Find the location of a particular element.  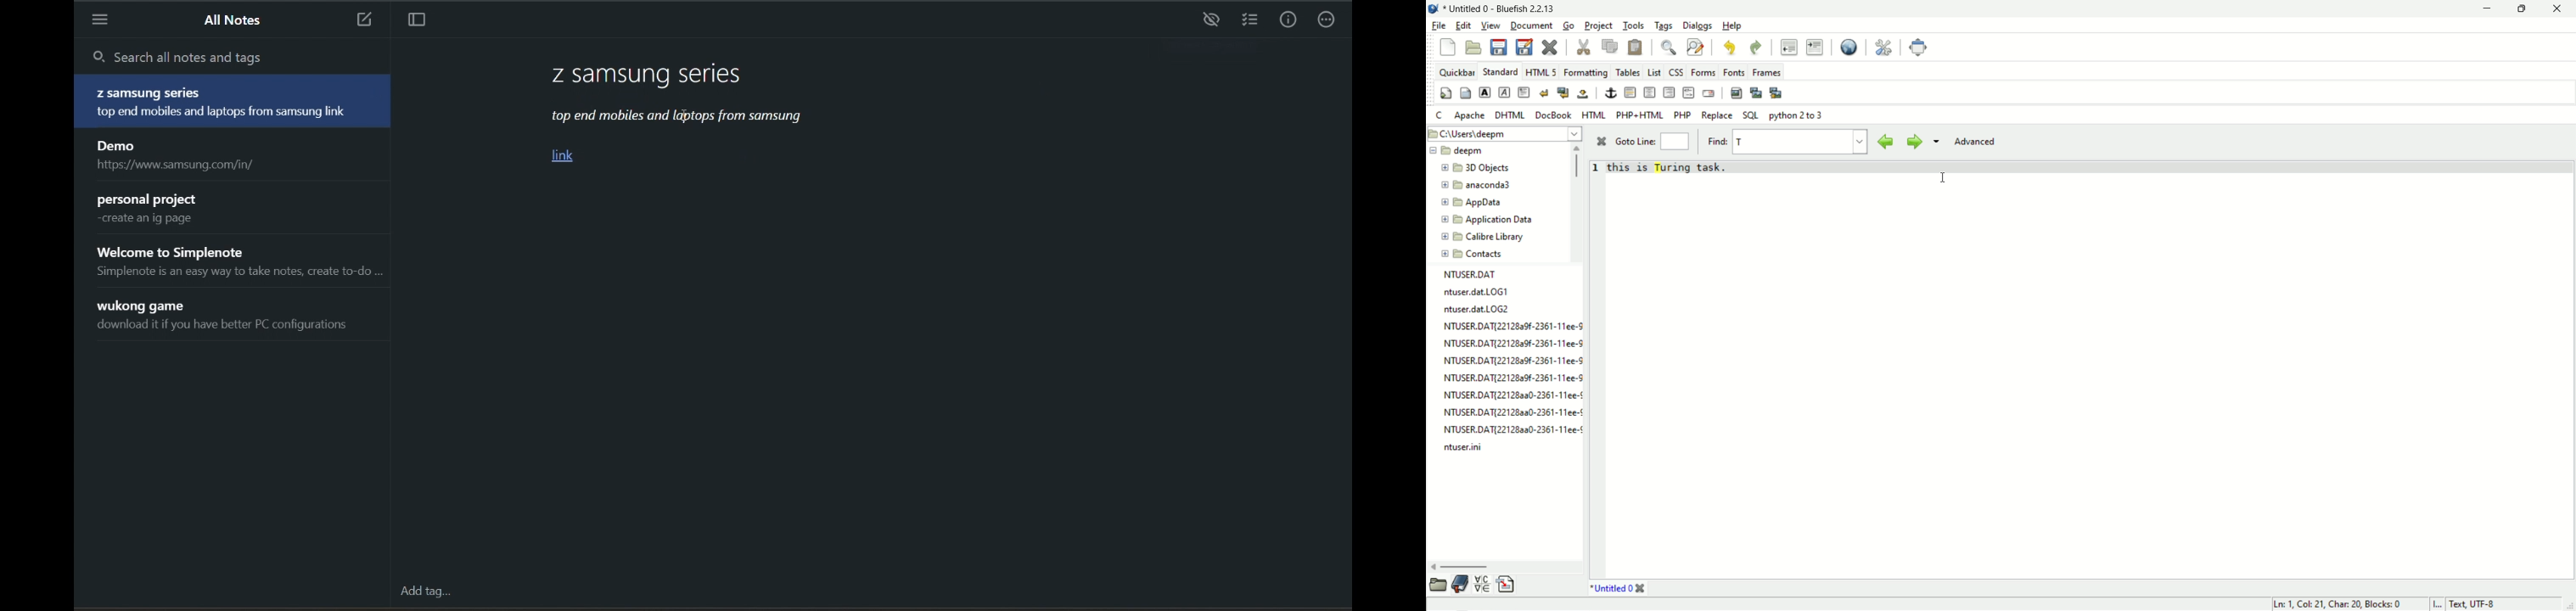

PHP+HTML is located at coordinates (1640, 116).